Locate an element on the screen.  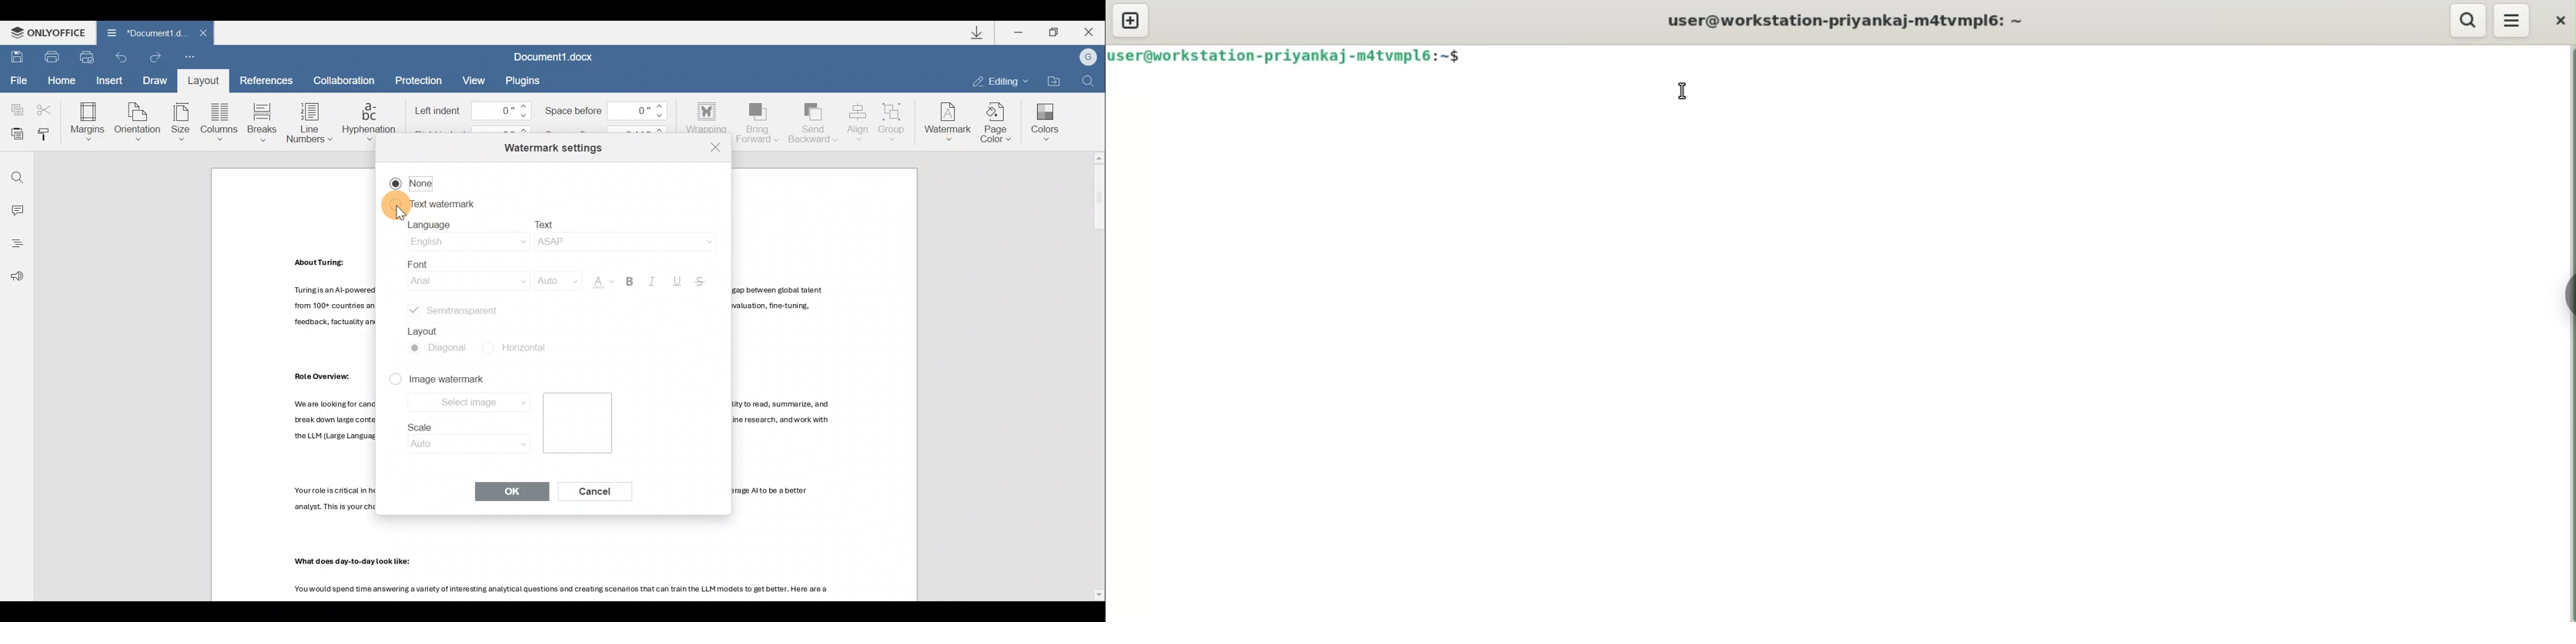
Layout is located at coordinates (426, 331).